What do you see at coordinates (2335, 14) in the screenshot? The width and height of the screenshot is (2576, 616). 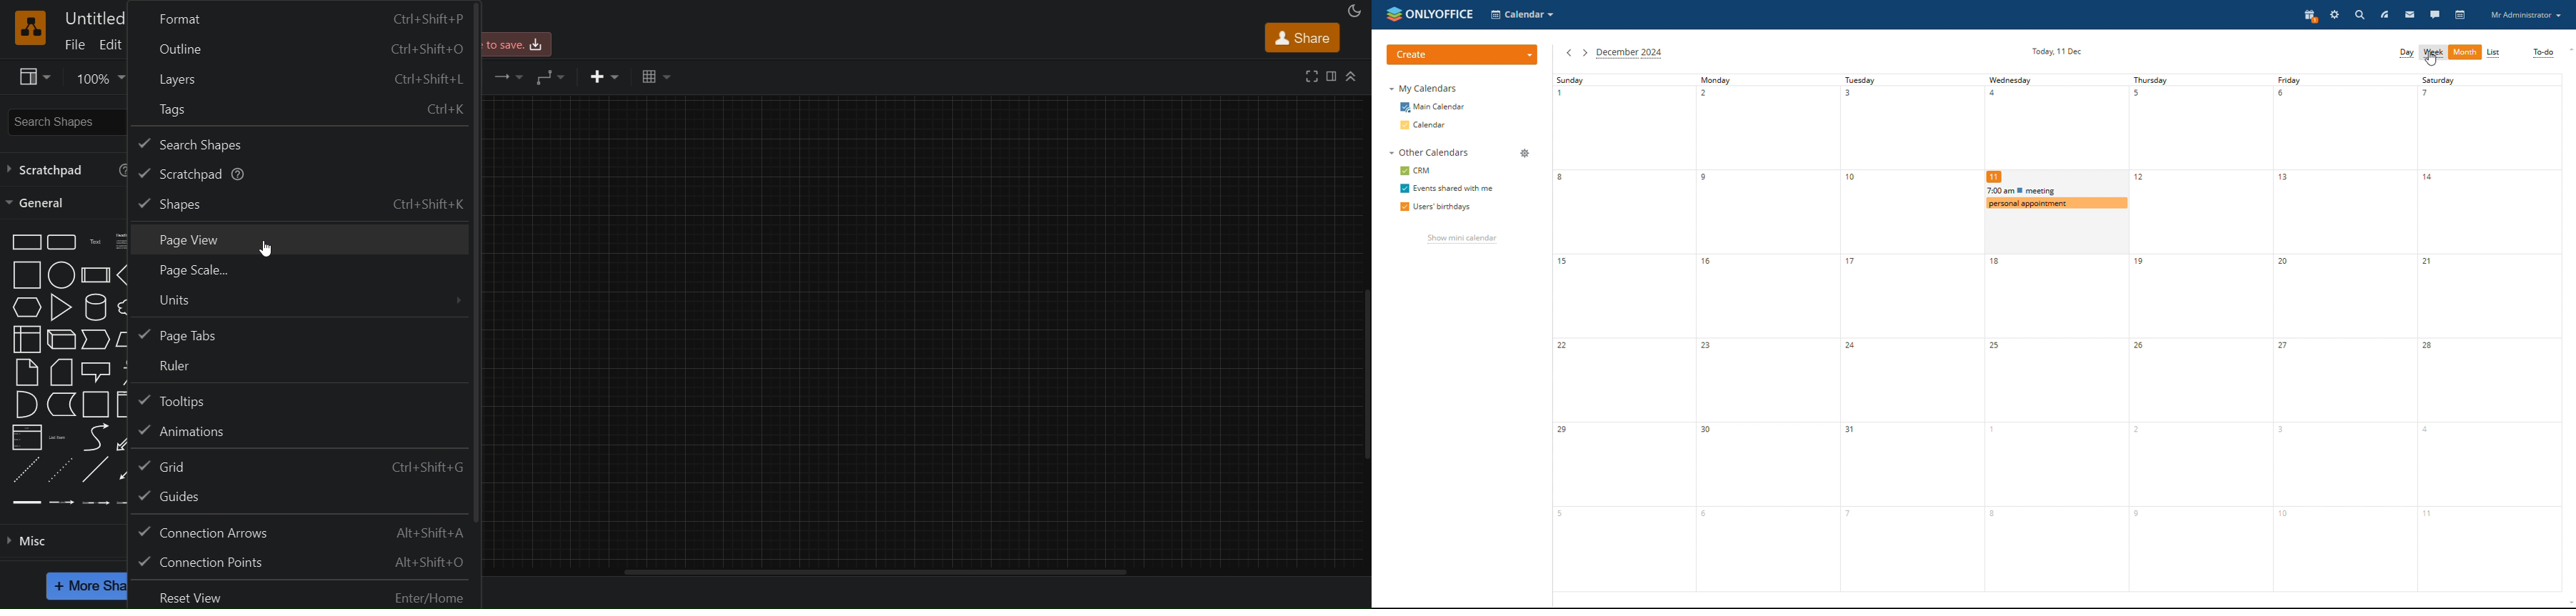 I see `settings` at bounding box center [2335, 14].